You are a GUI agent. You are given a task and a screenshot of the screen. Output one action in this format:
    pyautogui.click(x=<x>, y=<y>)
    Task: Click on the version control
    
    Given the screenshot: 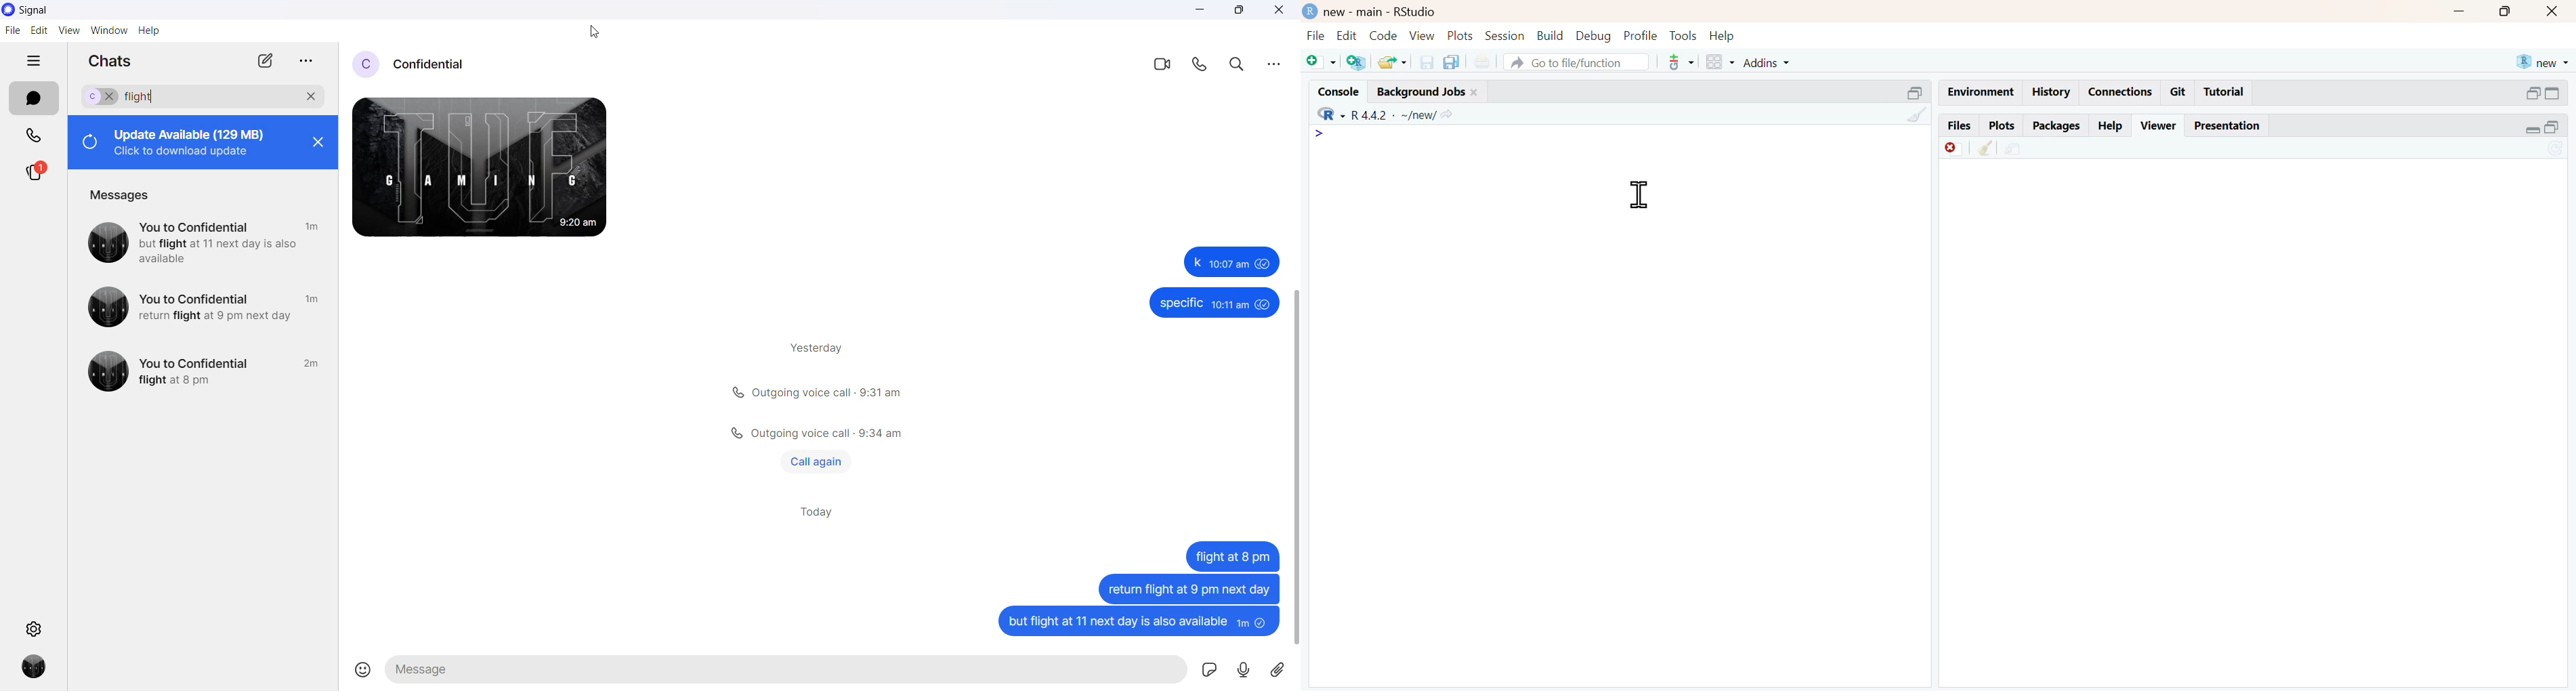 What is the action you would take?
    pyautogui.click(x=1678, y=62)
    